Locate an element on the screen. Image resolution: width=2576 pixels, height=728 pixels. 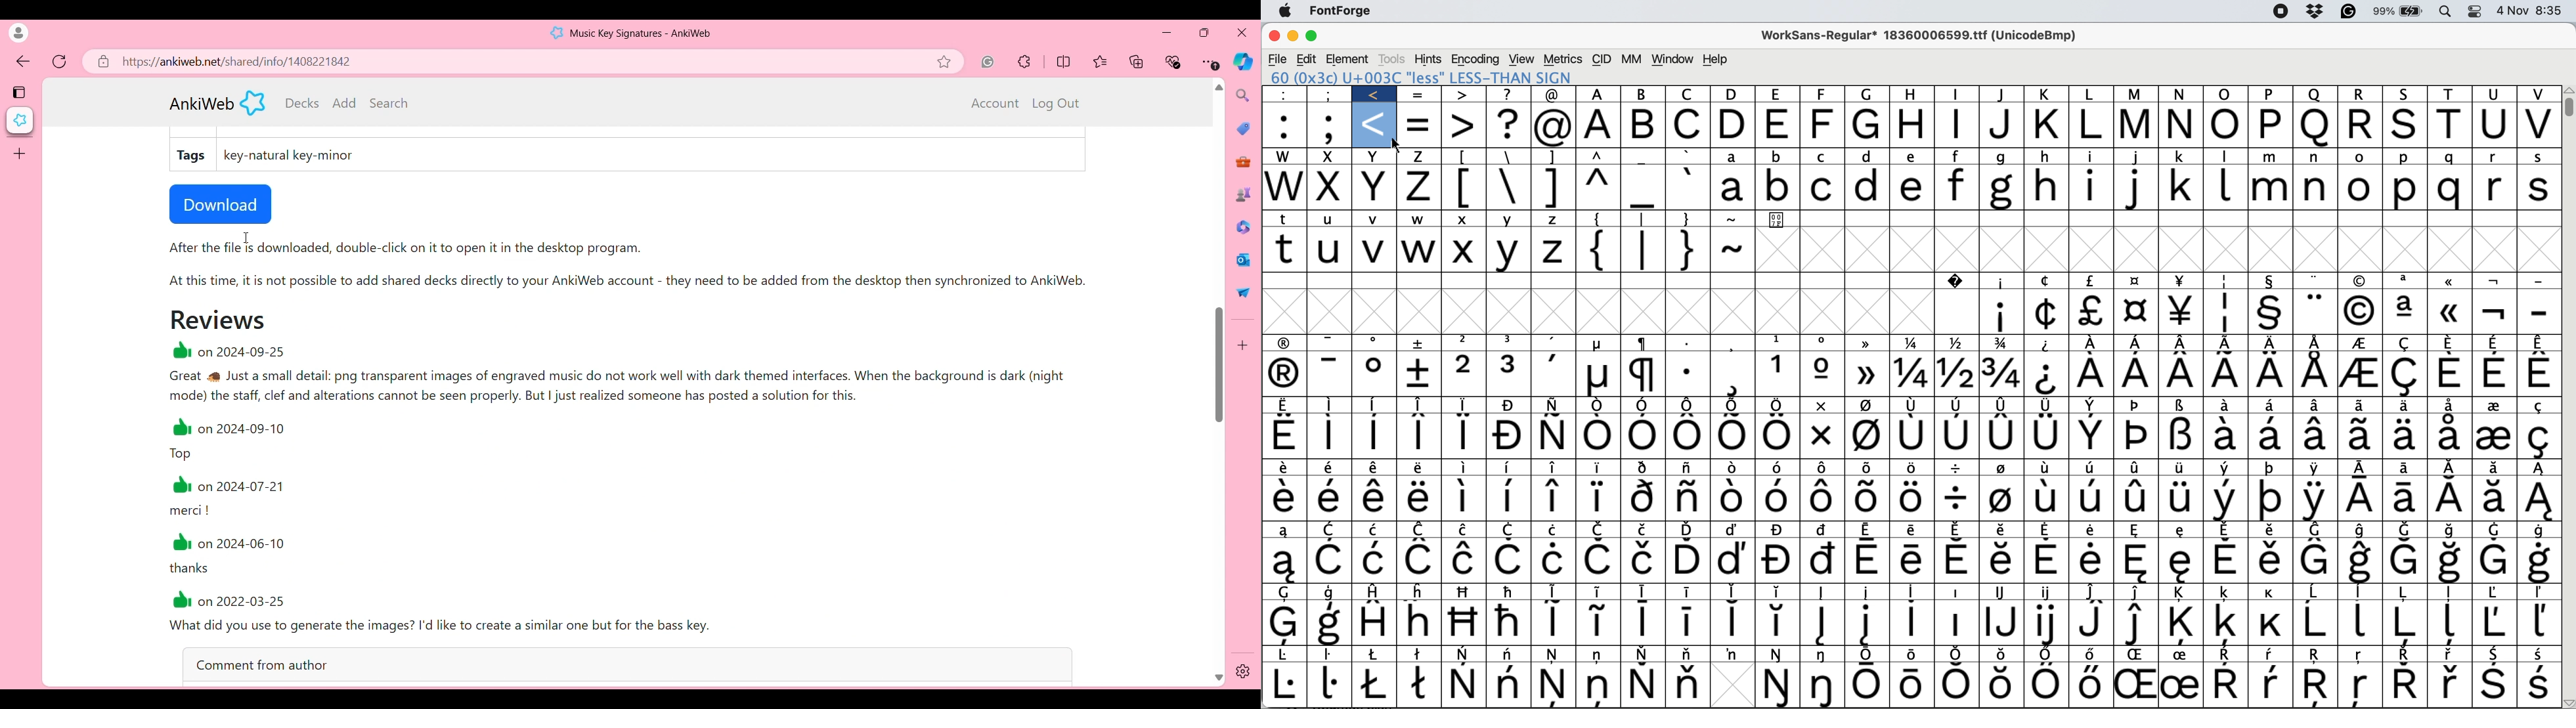
m is located at coordinates (2271, 158).